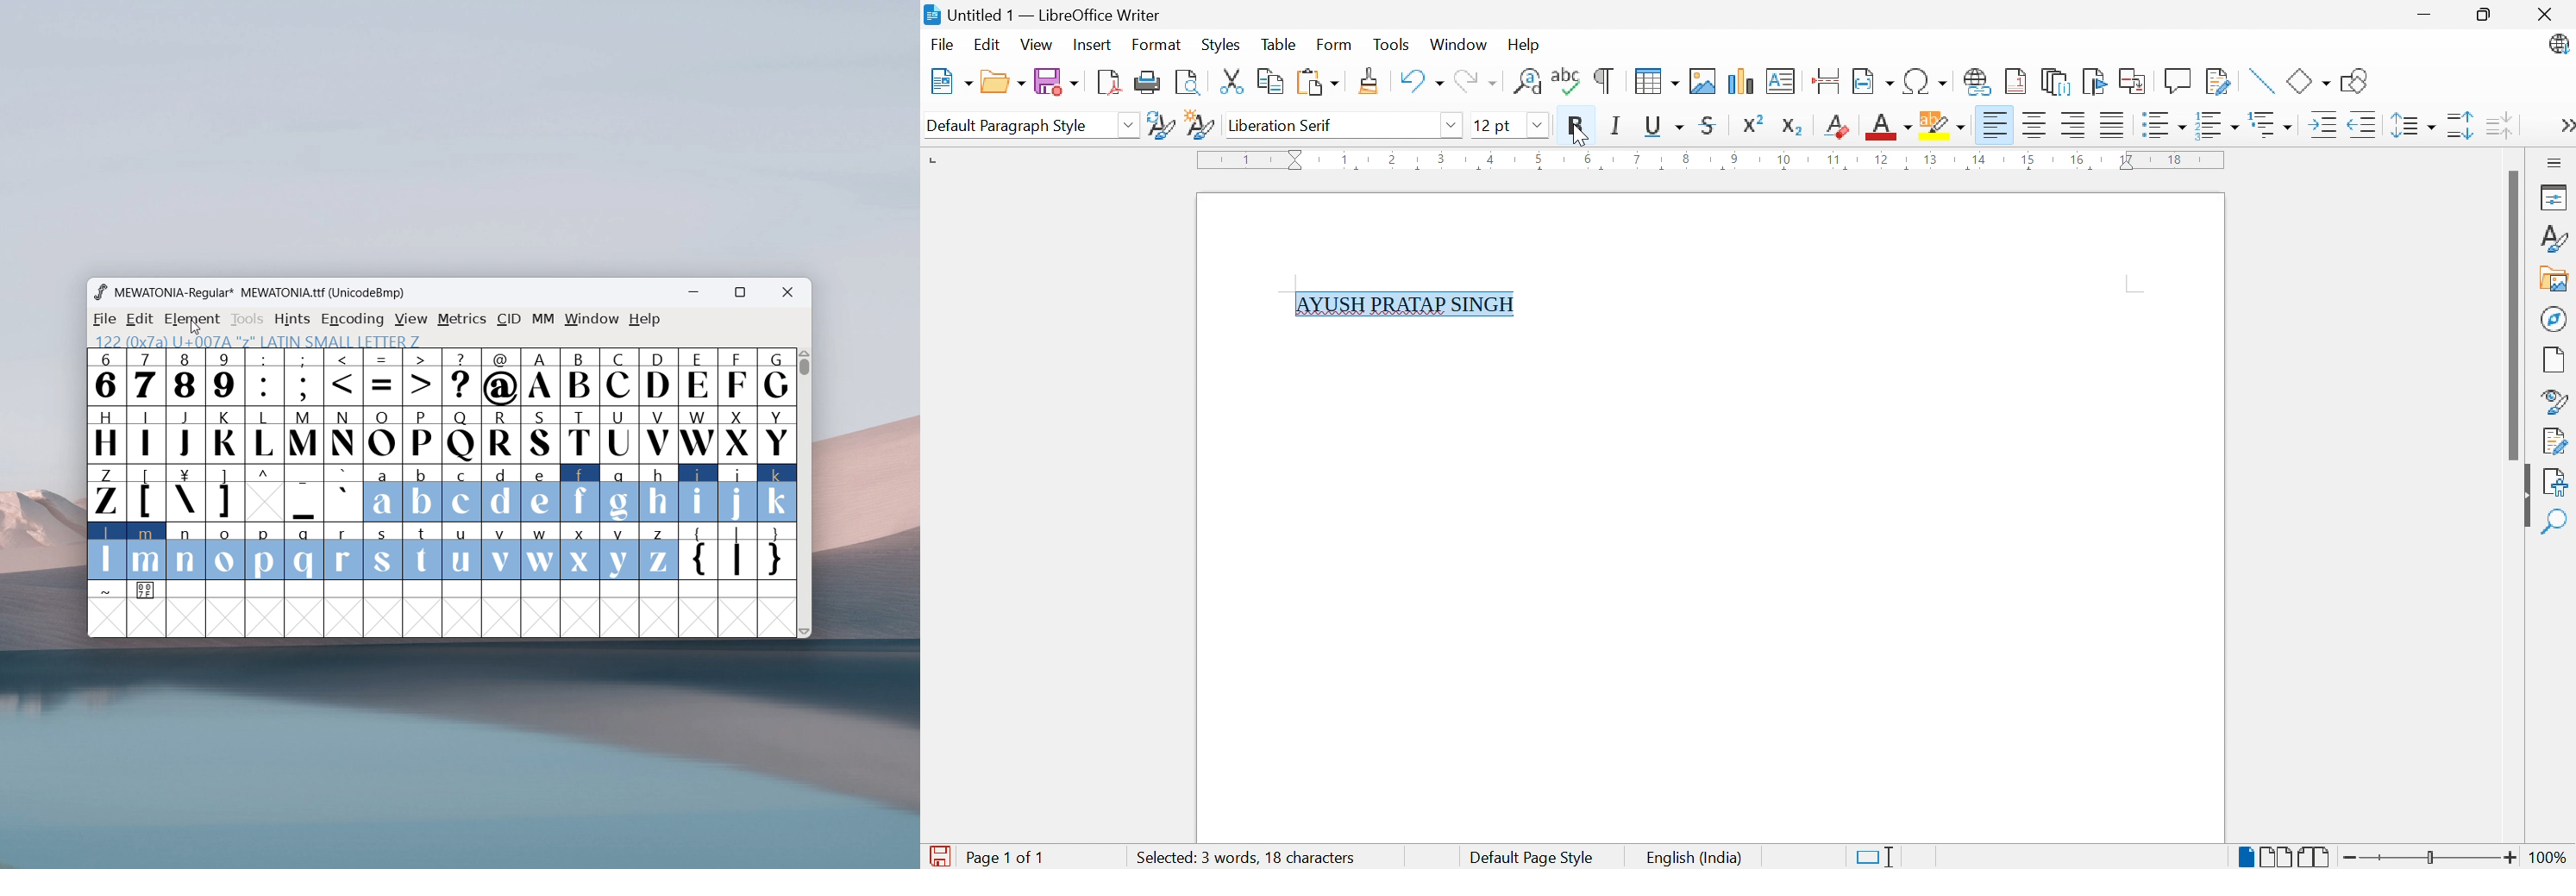 This screenshot has width=2576, height=896. What do you see at coordinates (1156, 44) in the screenshot?
I see `Format` at bounding box center [1156, 44].